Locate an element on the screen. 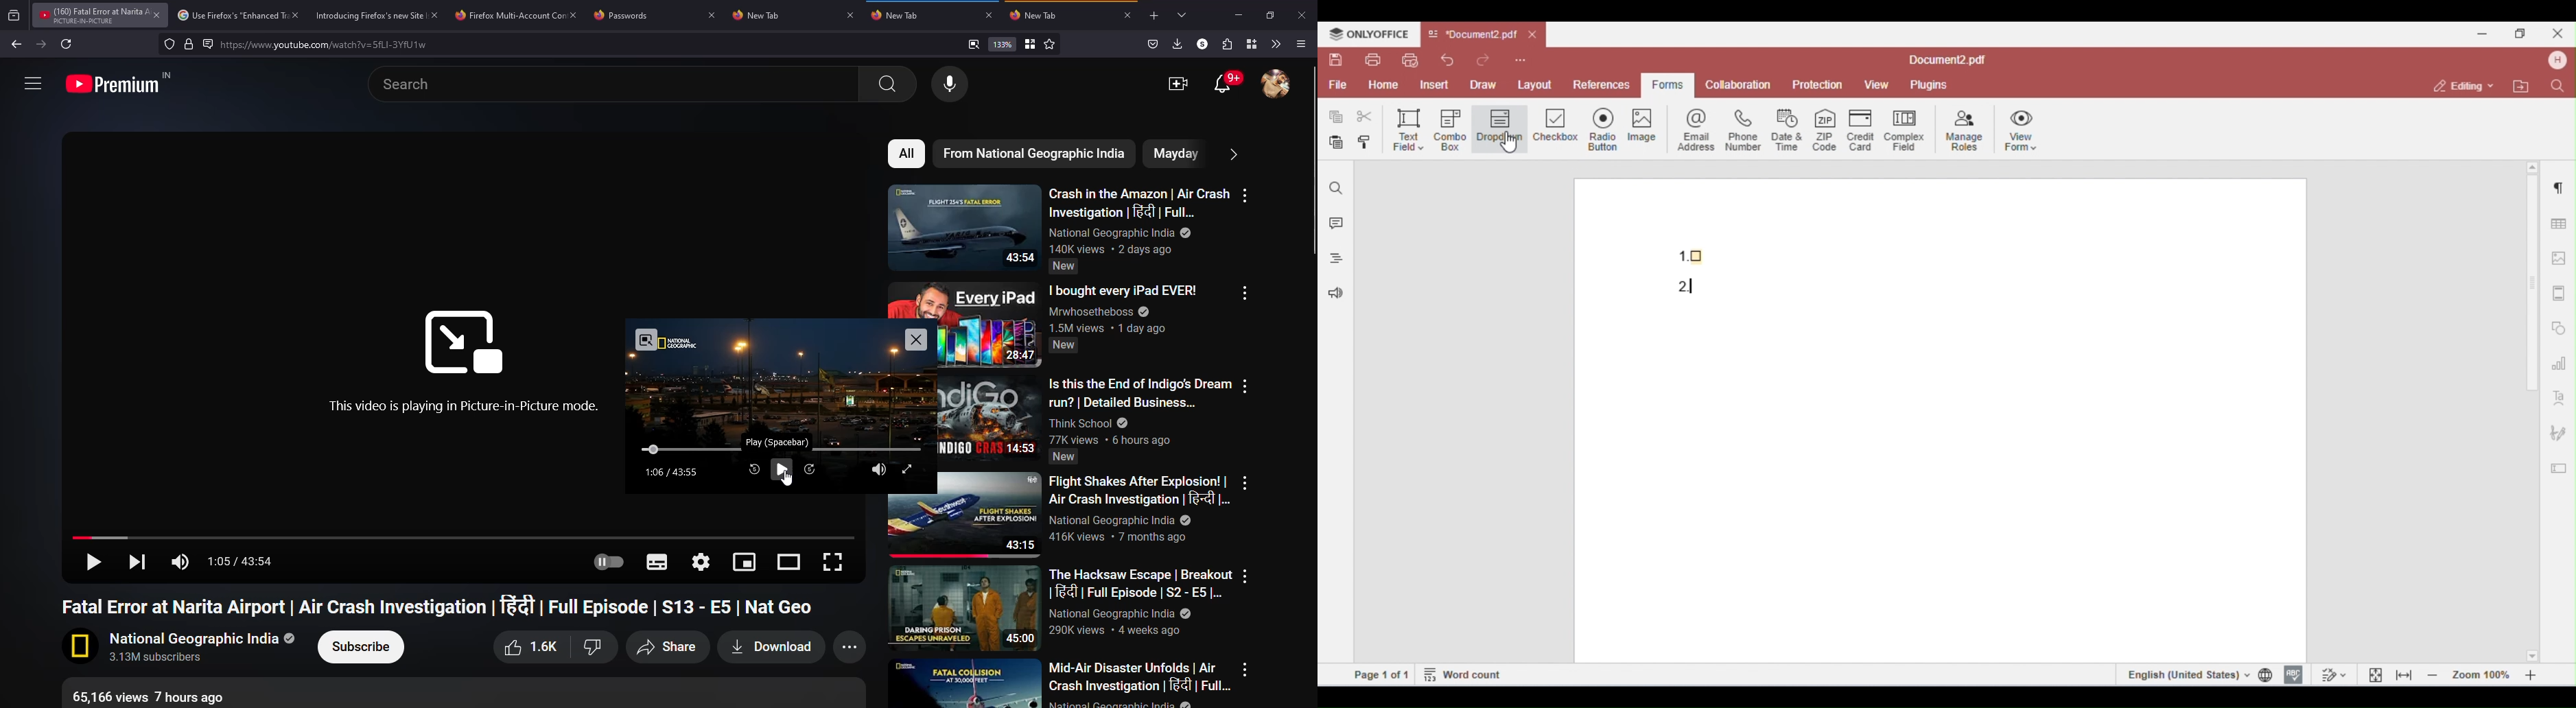 The image size is (2576, 728). download is located at coordinates (769, 648).